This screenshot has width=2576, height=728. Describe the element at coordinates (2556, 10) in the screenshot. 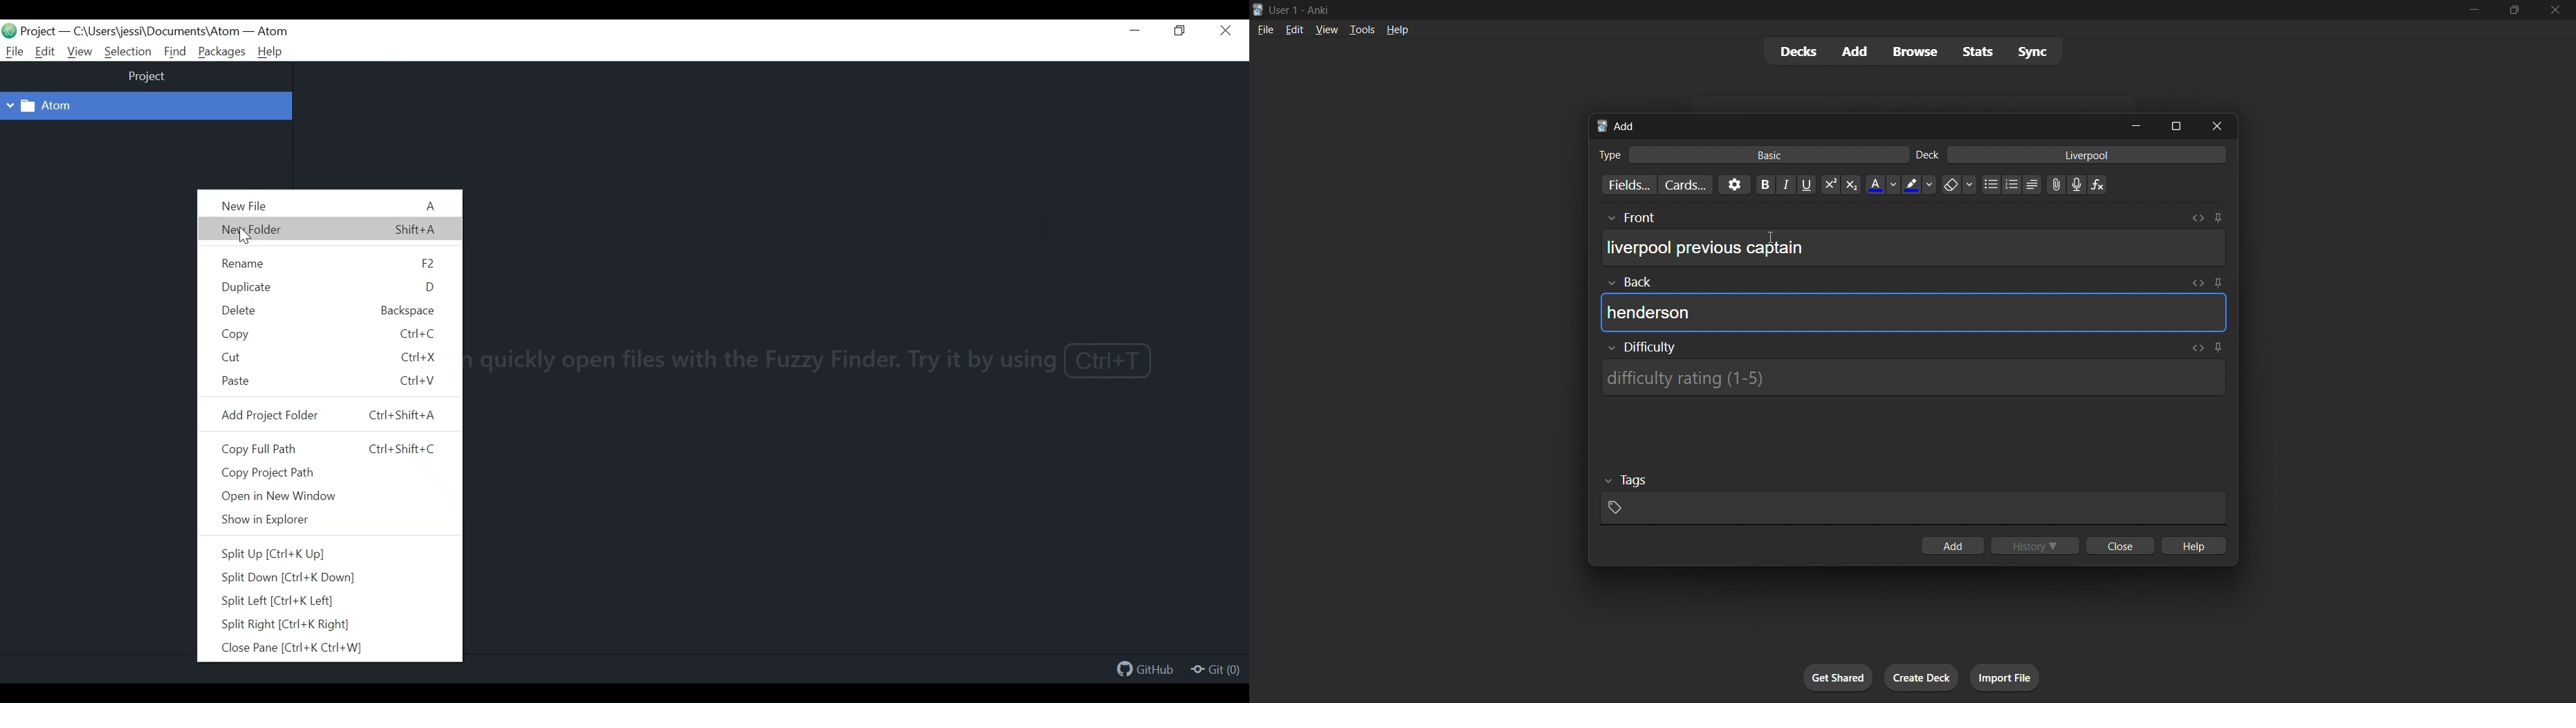

I see `close` at that location.